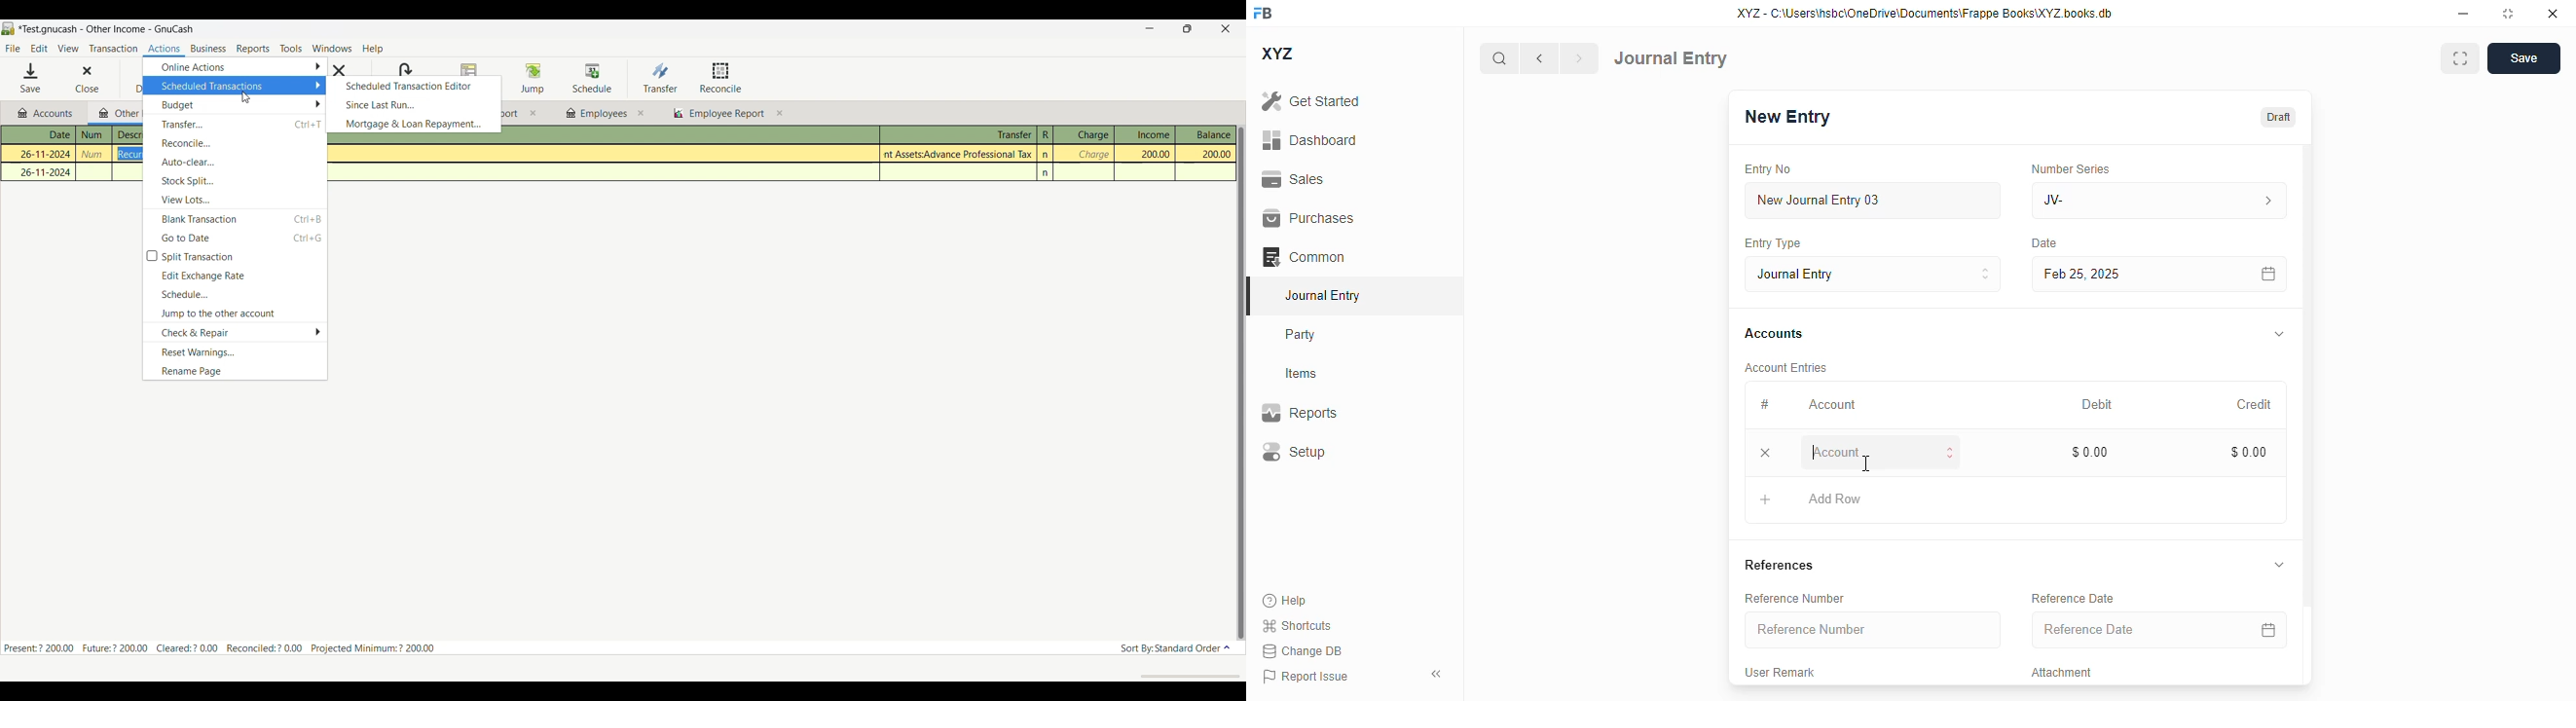 Image resolution: width=2576 pixels, height=728 pixels. What do you see at coordinates (1867, 463) in the screenshot?
I see `cursor` at bounding box center [1867, 463].